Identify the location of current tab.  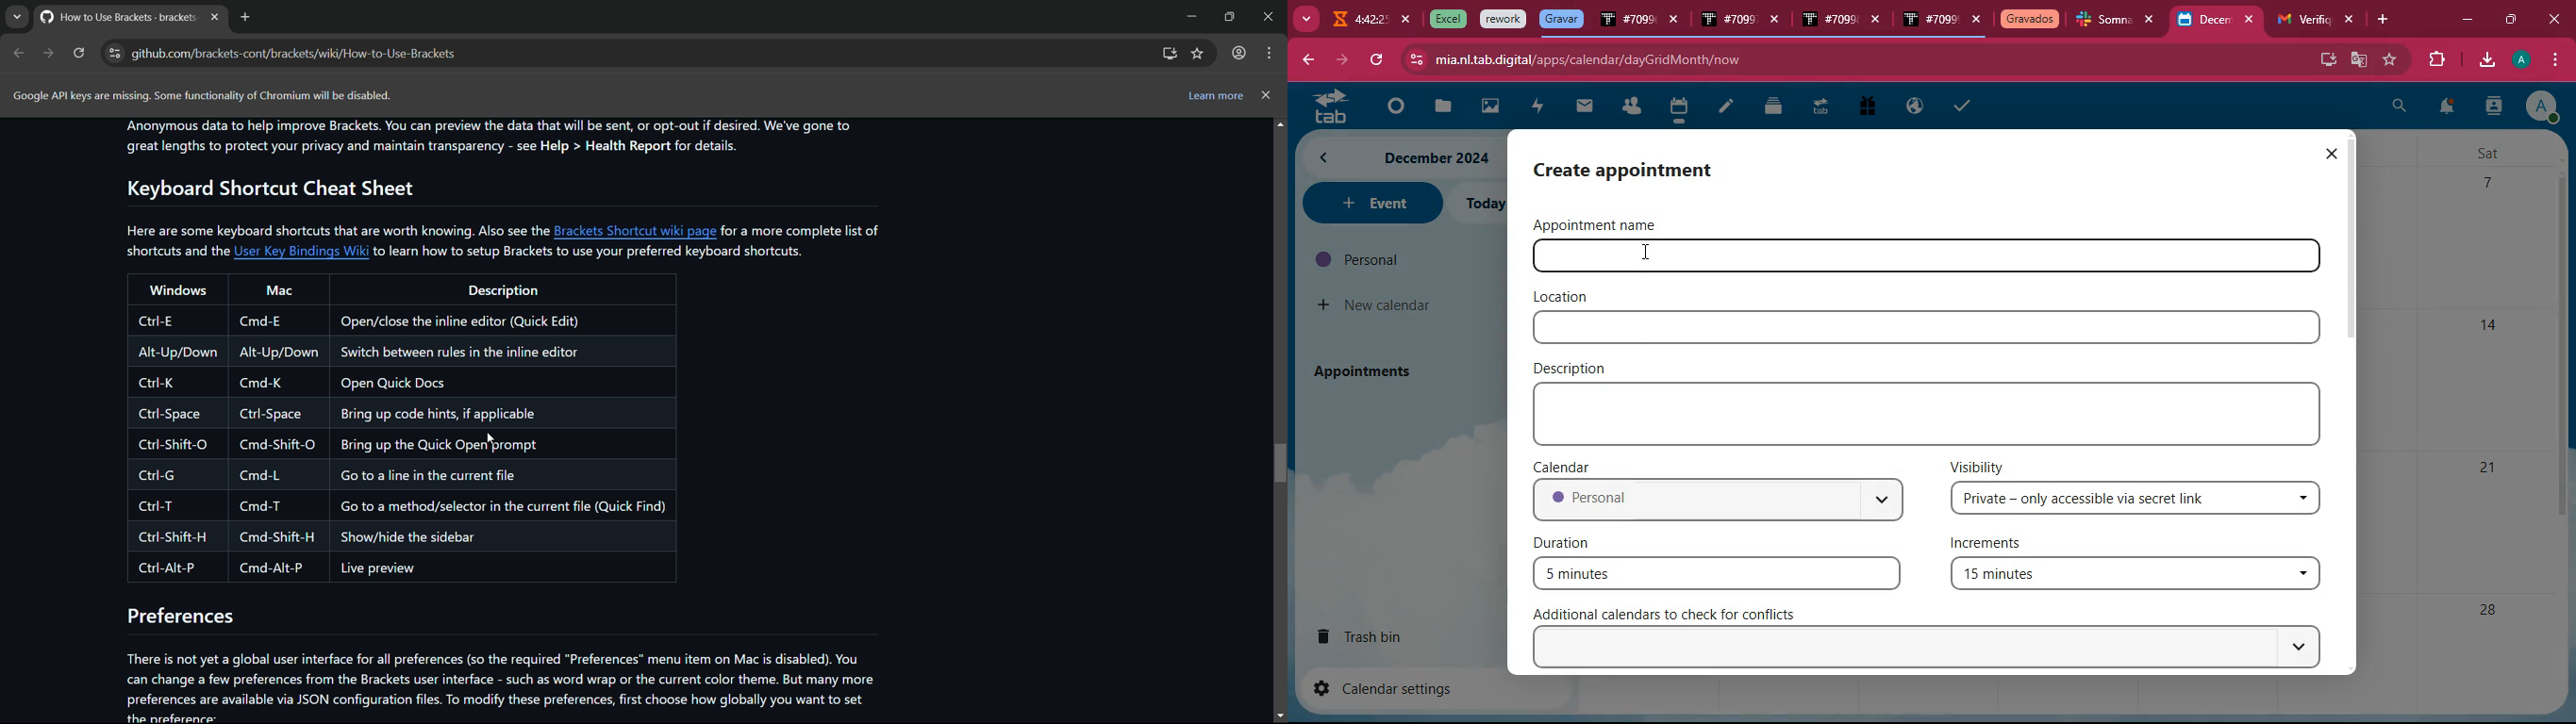
(2204, 25).